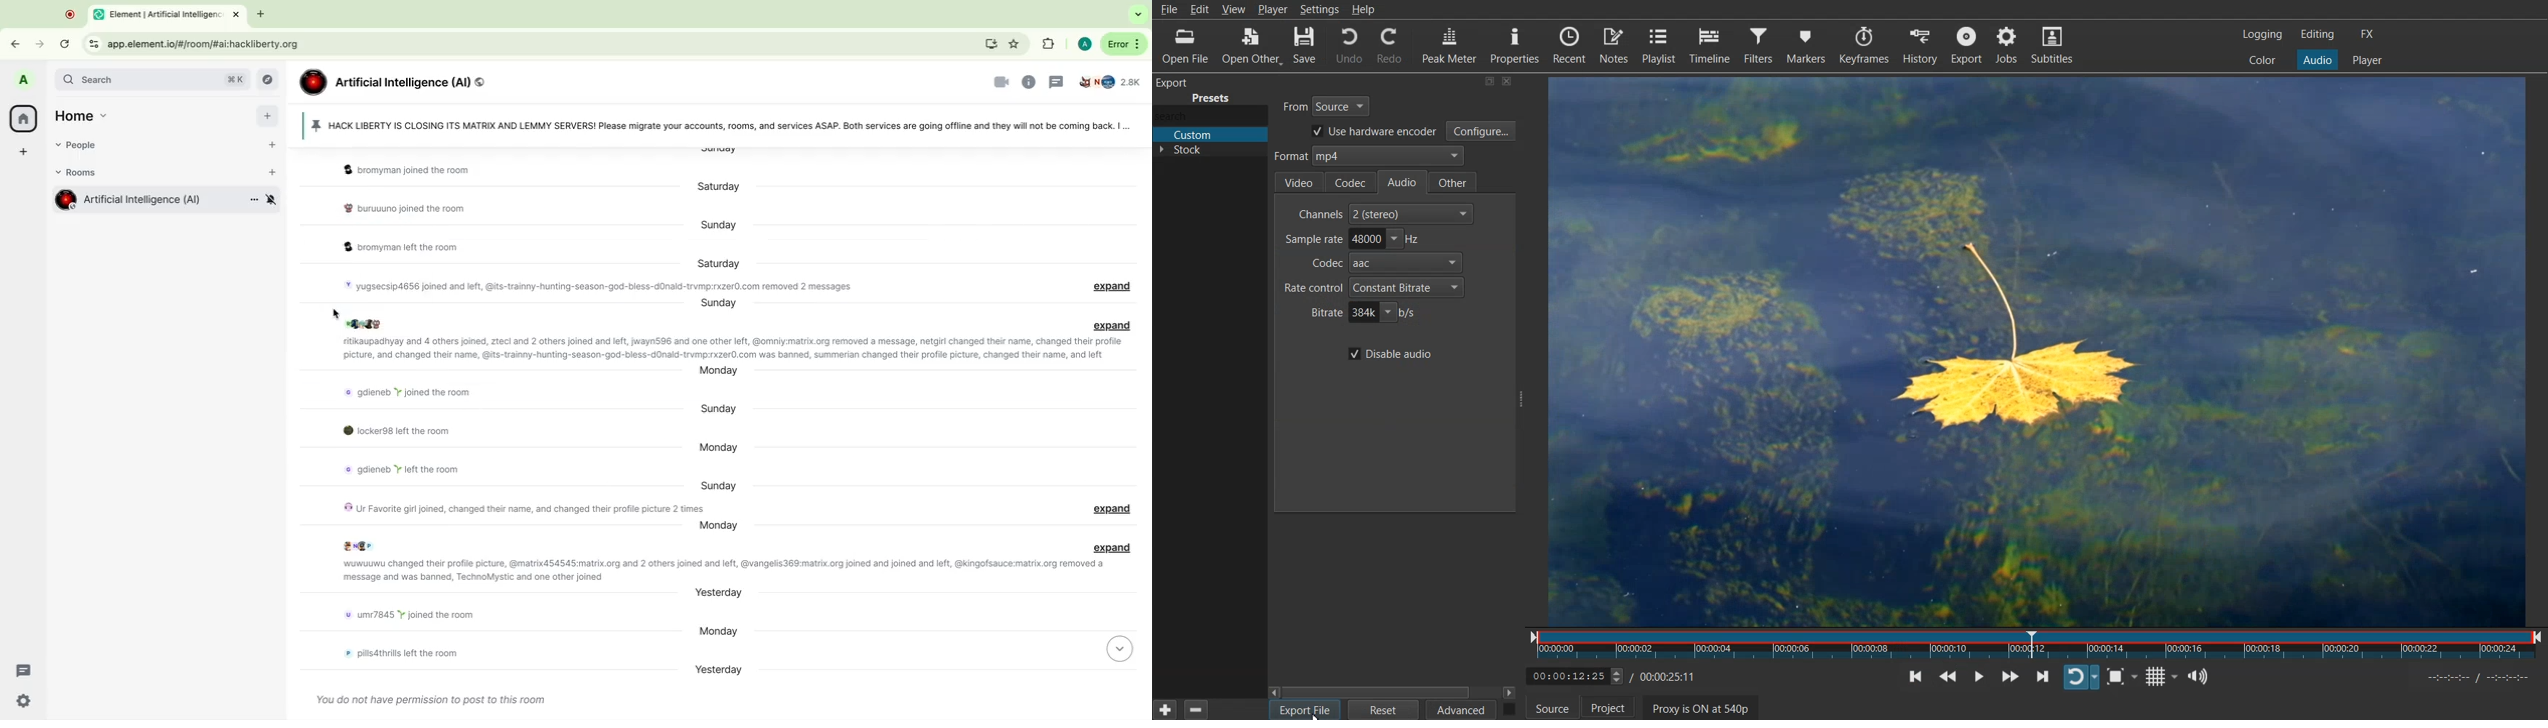 This screenshot has height=728, width=2548. Describe the element at coordinates (1113, 84) in the screenshot. I see `People` at that location.